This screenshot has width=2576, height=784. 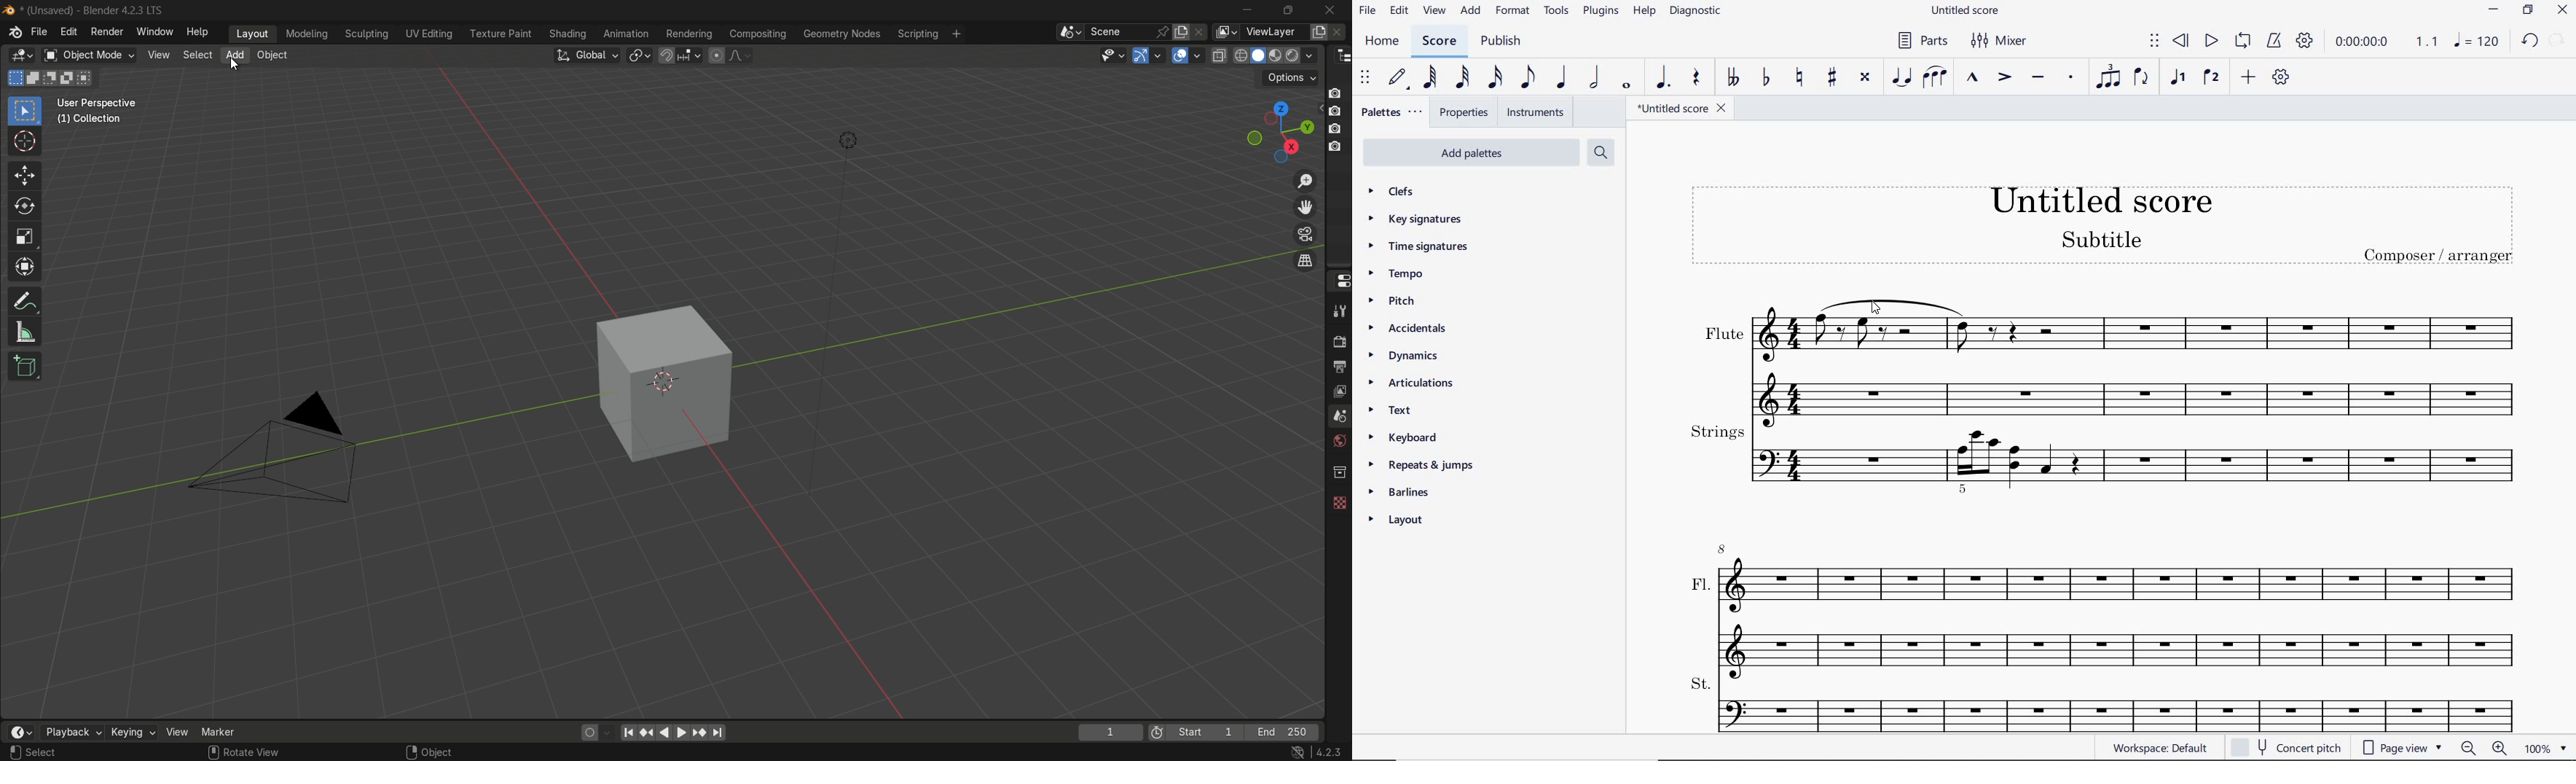 What do you see at coordinates (2143, 81) in the screenshot?
I see `FLIP DIRECTION` at bounding box center [2143, 81].